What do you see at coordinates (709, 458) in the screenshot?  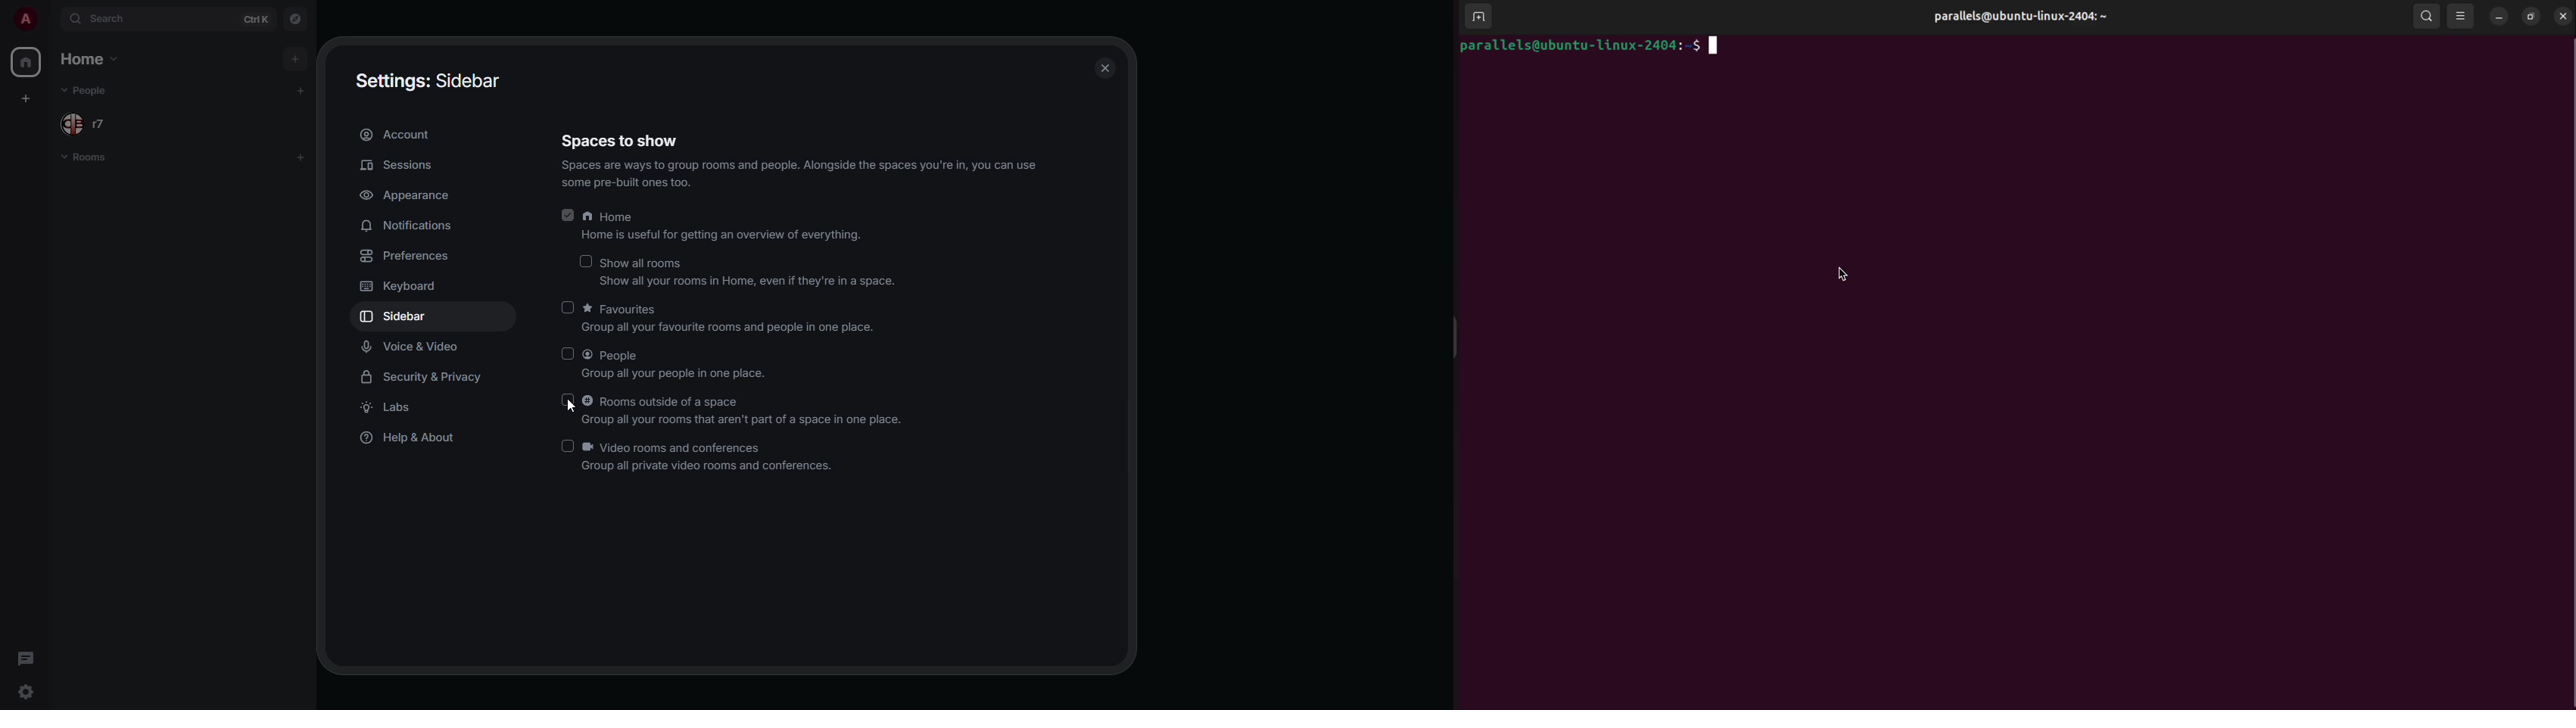 I see `video rooms and conferences` at bounding box center [709, 458].